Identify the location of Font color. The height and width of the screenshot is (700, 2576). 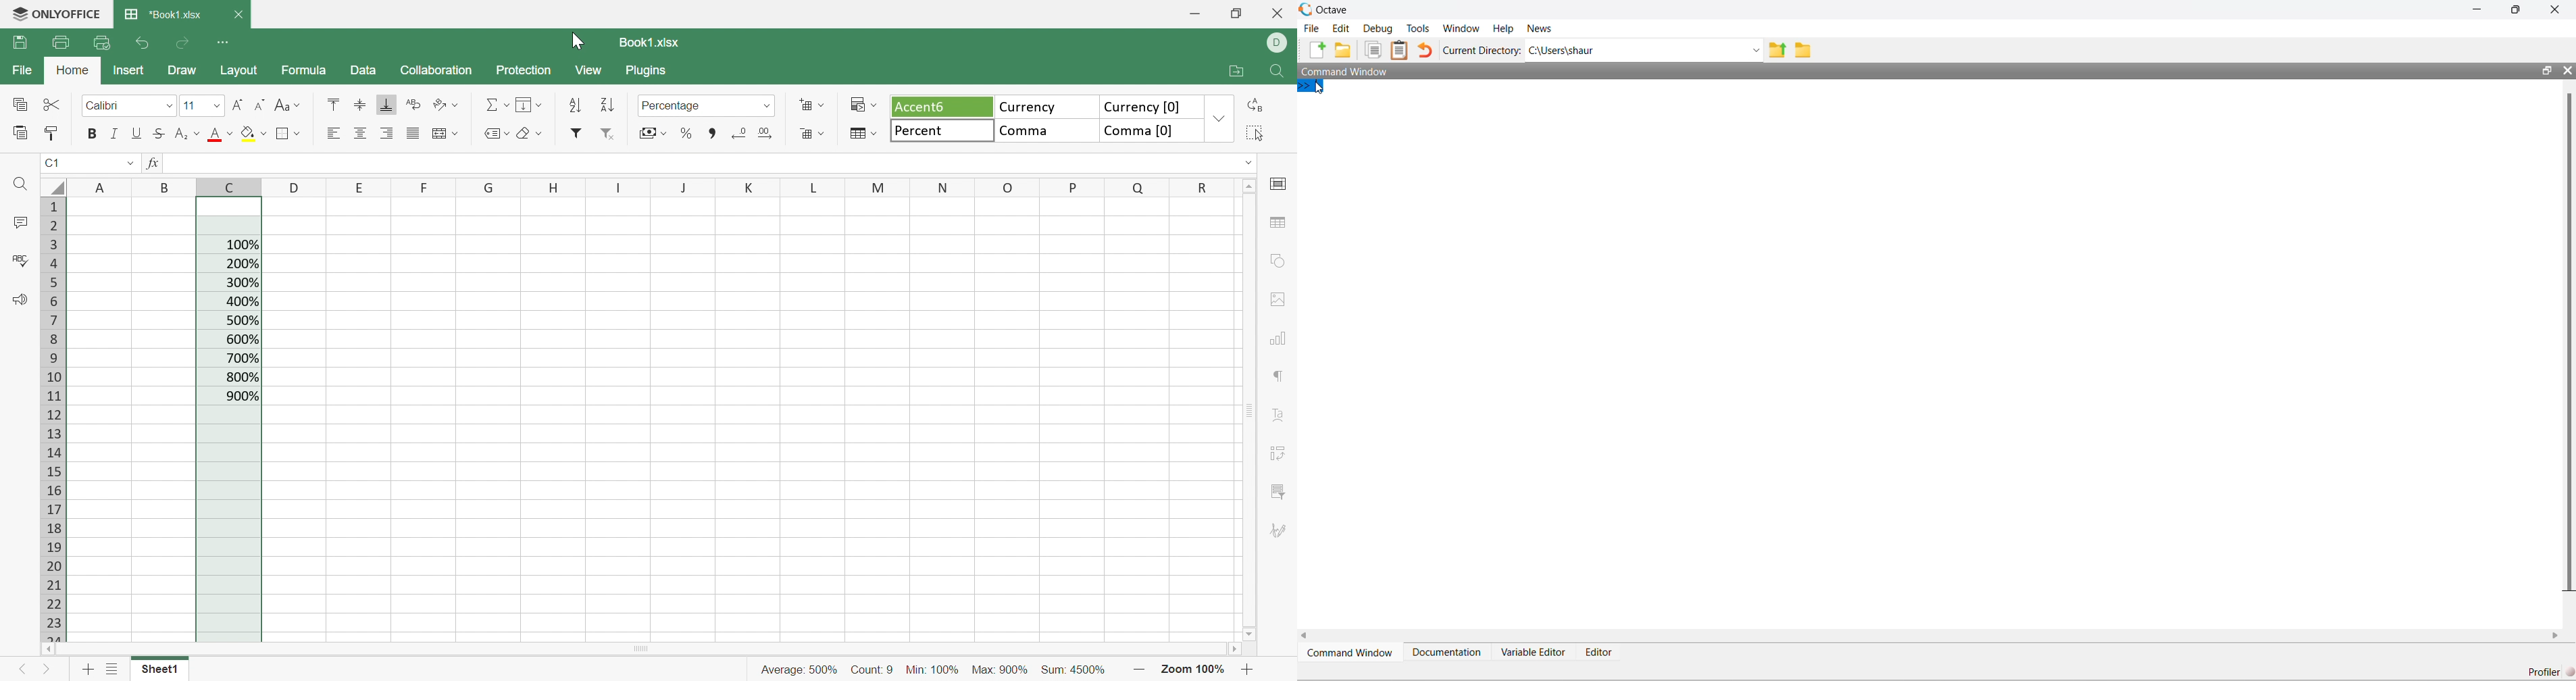
(220, 133).